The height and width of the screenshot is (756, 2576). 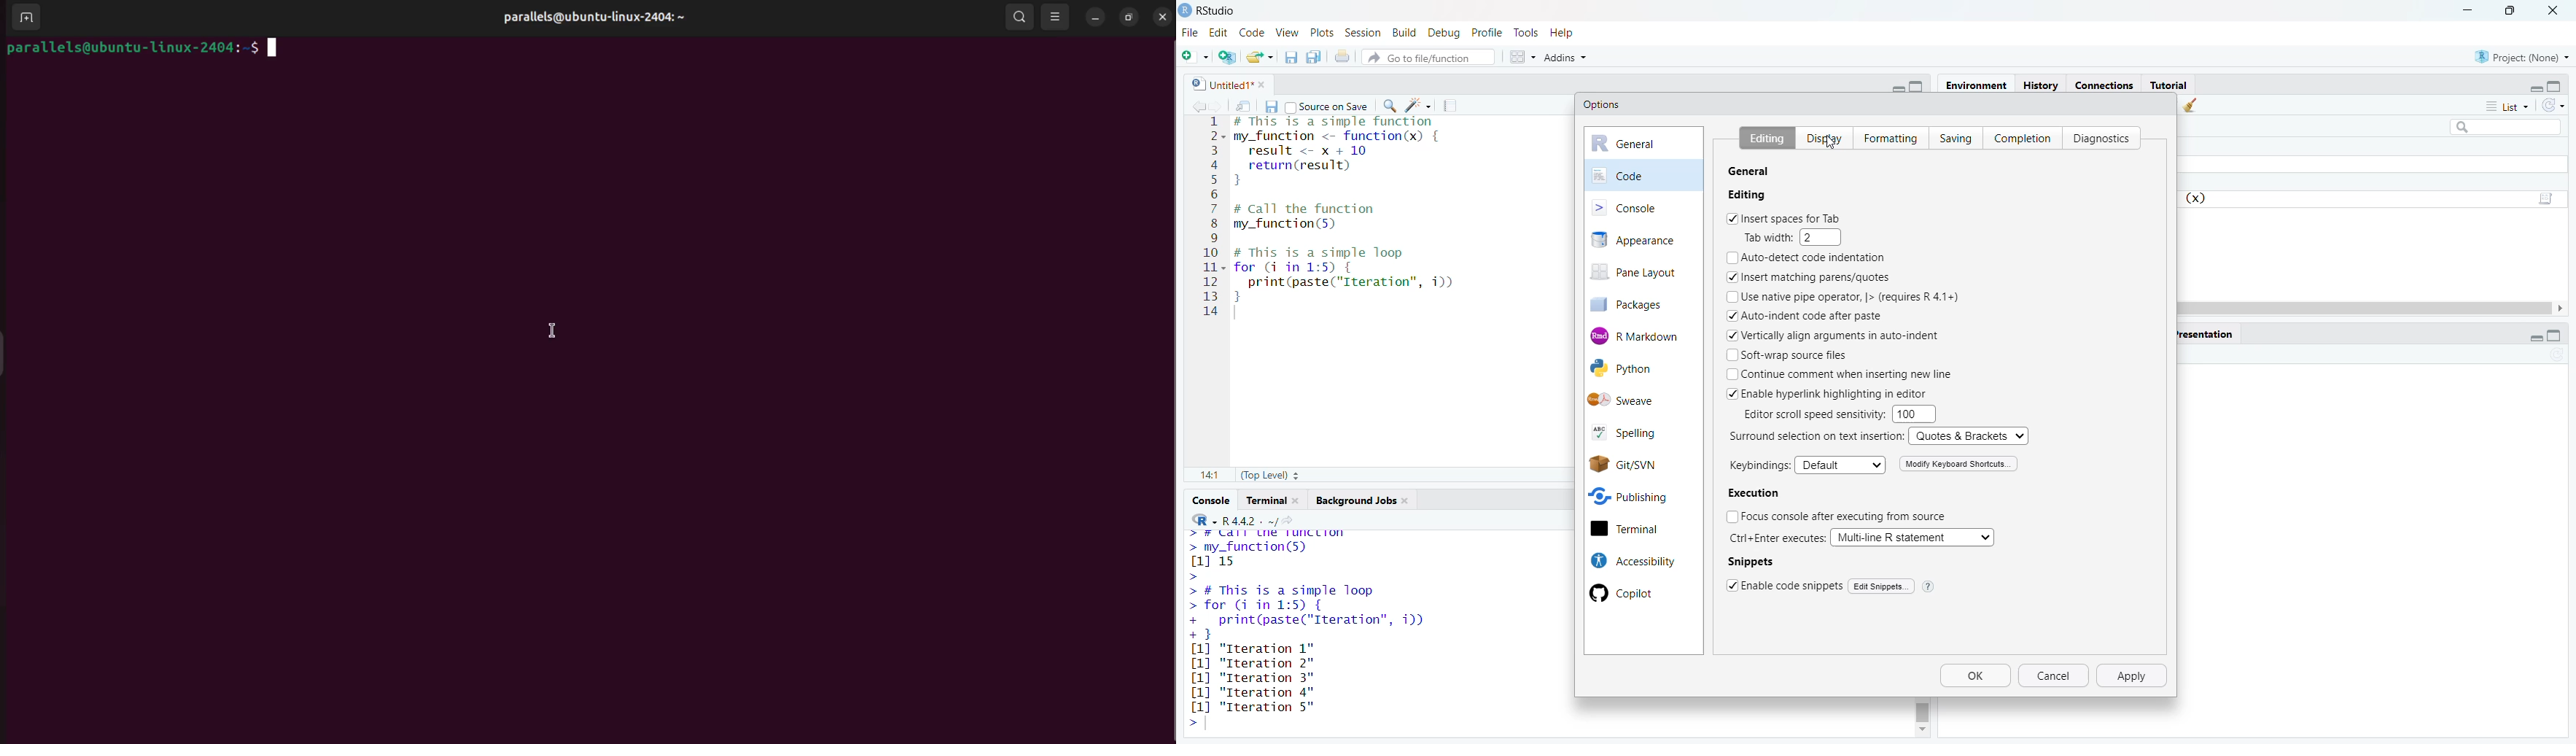 I want to click on go to file/function, so click(x=1429, y=55).